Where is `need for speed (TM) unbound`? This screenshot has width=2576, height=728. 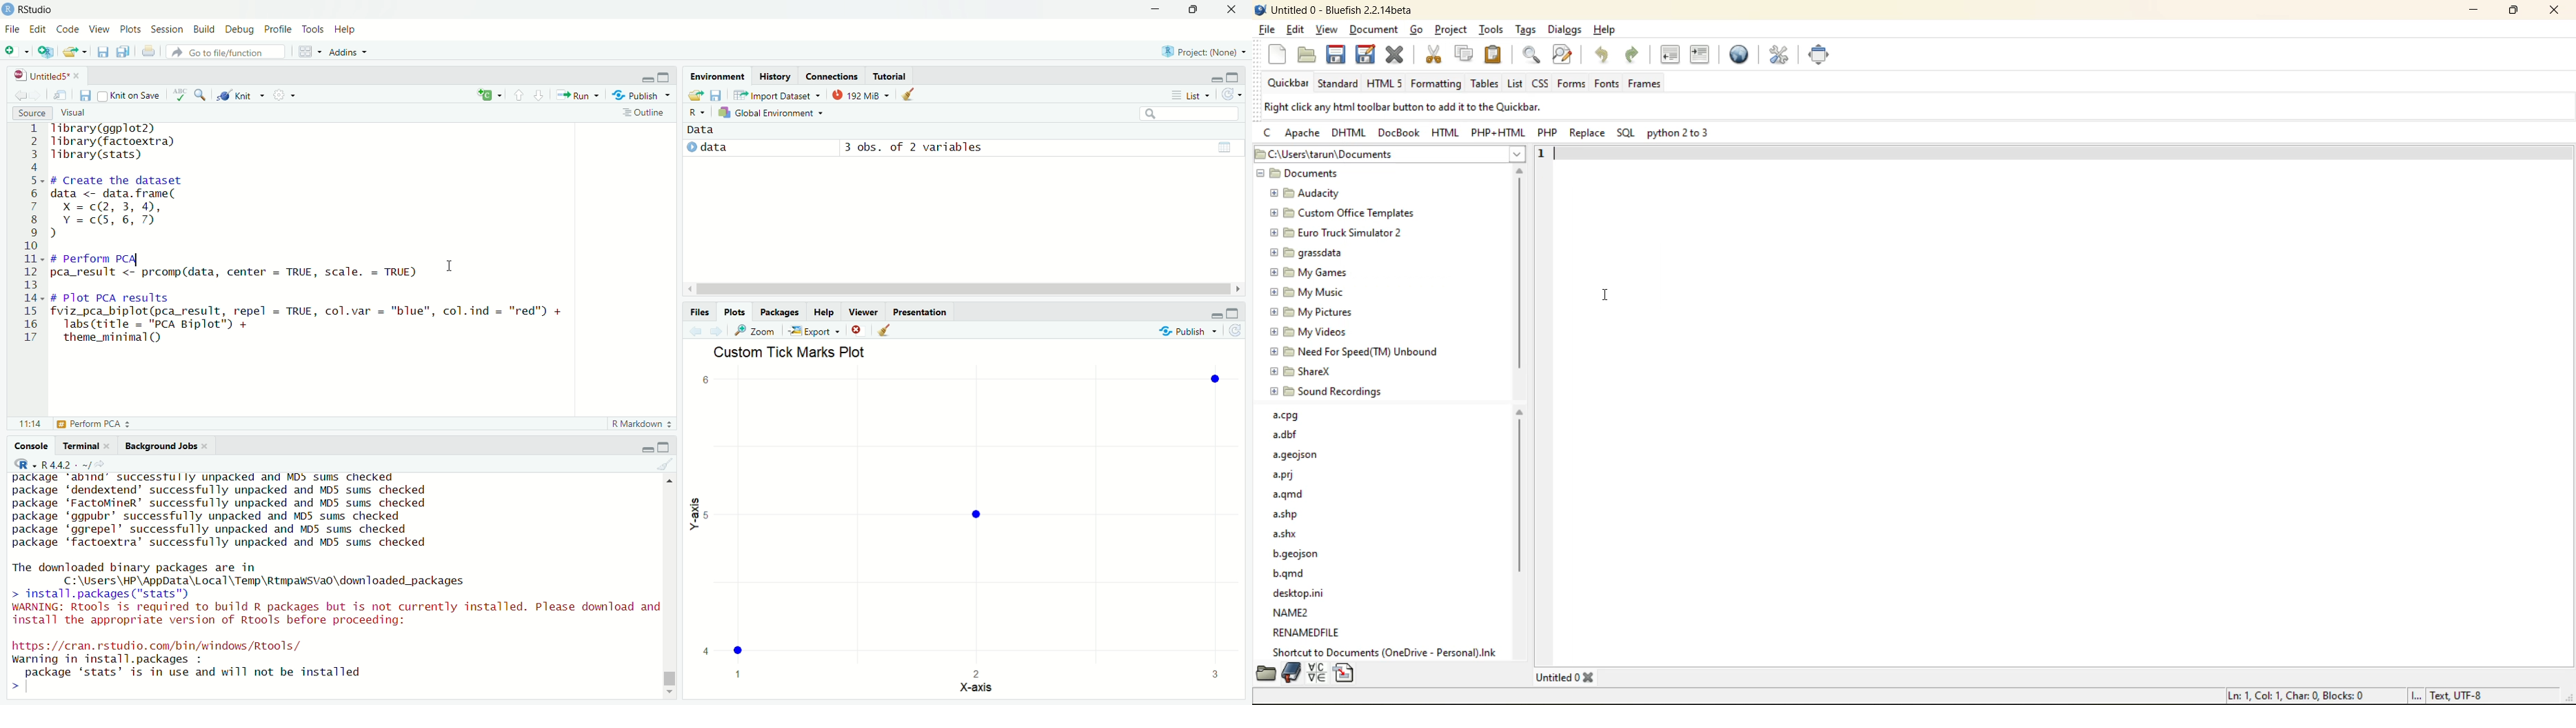 need for speed (TM) unbound is located at coordinates (1356, 352).